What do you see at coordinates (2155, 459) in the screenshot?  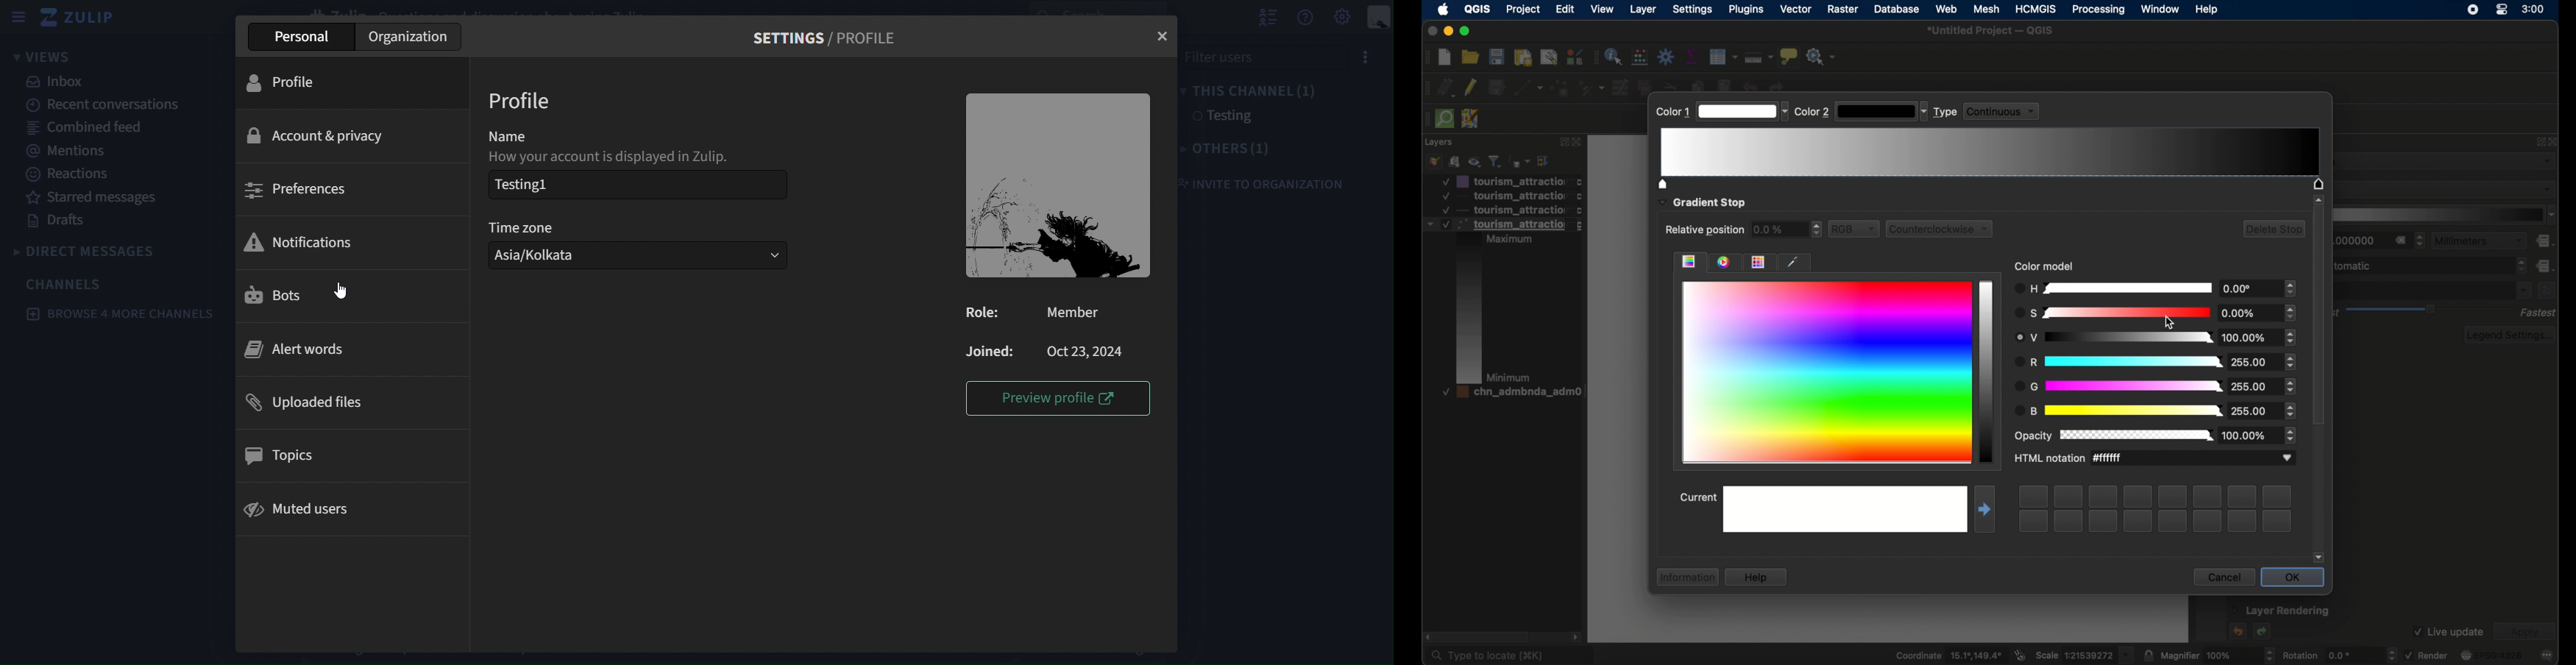 I see `HTML notation` at bounding box center [2155, 459].